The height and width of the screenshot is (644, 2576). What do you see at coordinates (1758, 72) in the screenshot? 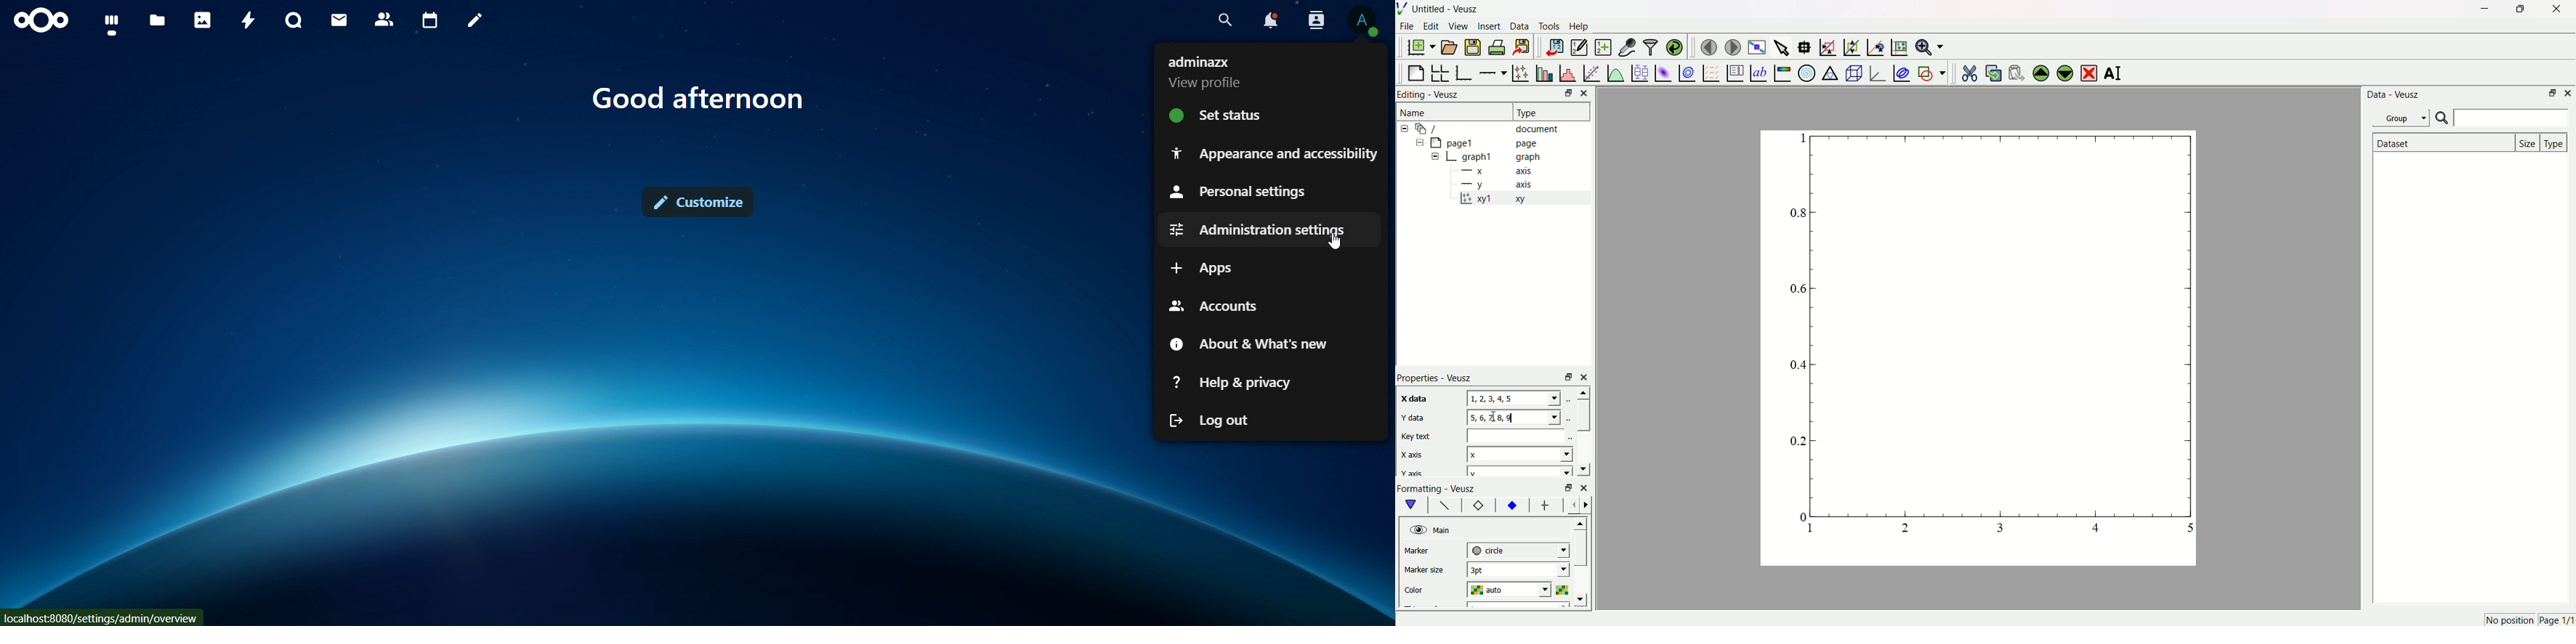
I see `text label` at bounding box center [1758, 72].